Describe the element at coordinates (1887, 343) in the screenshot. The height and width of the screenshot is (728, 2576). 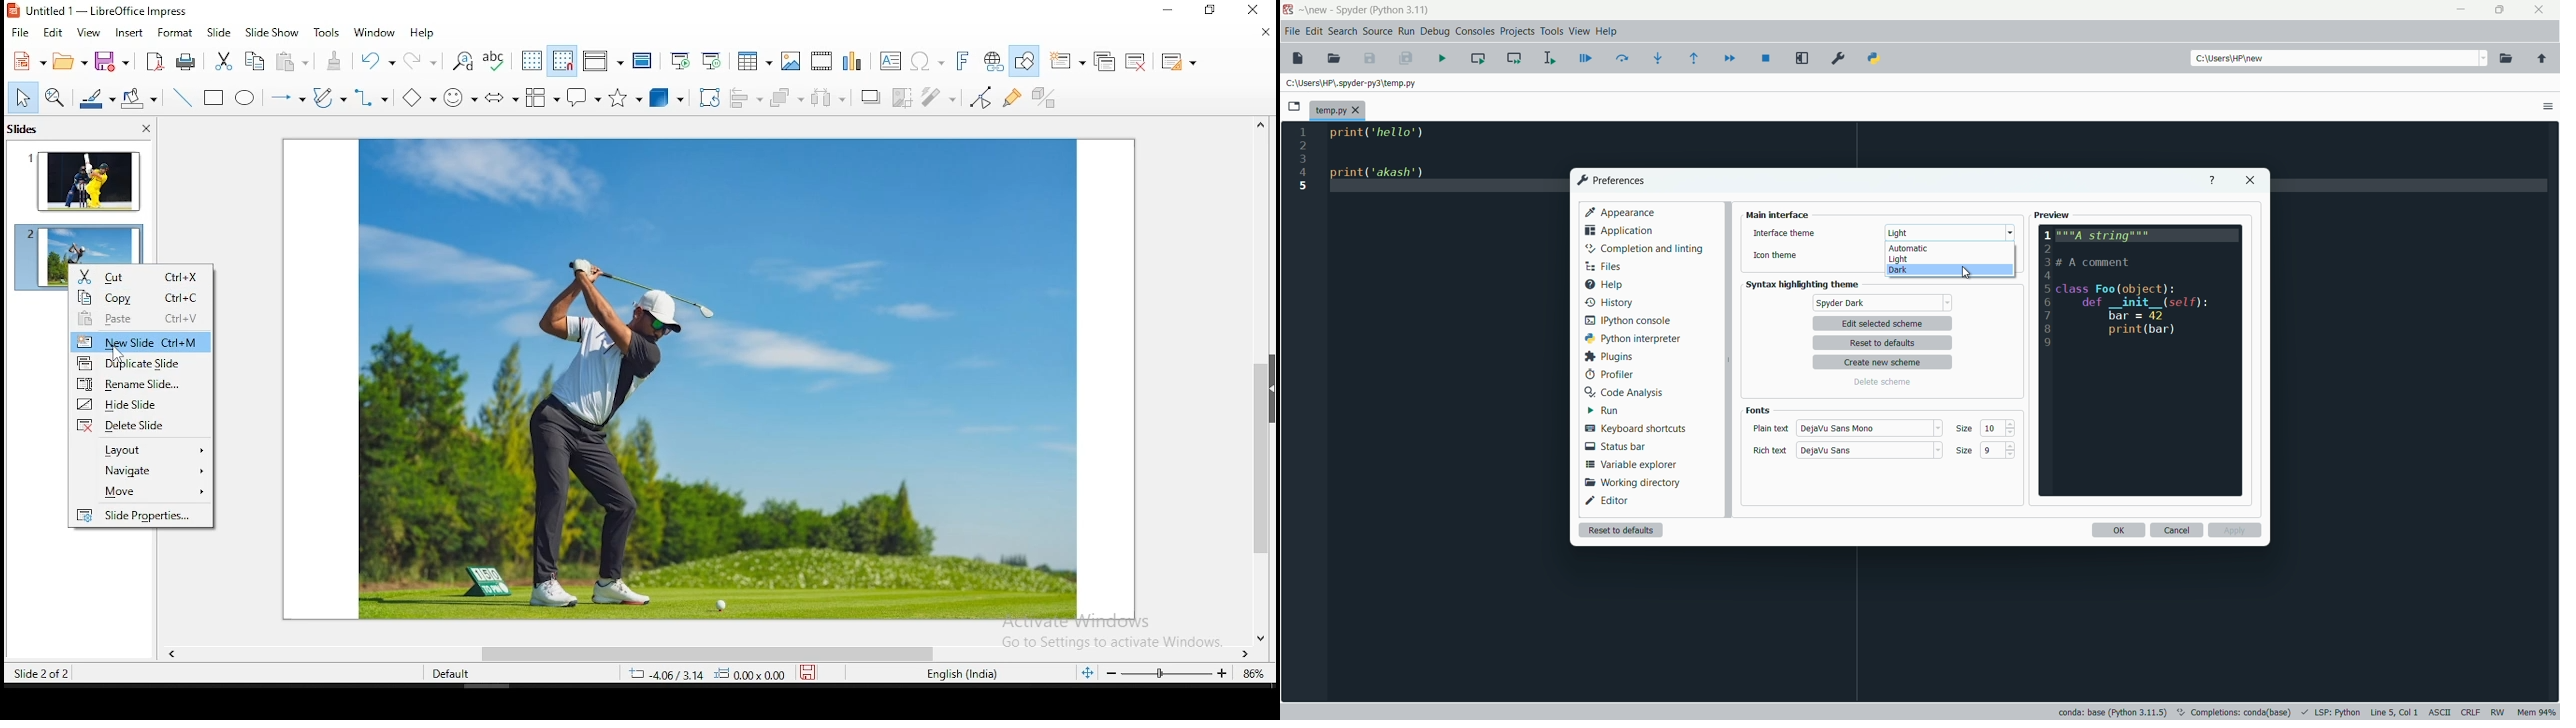
I see `reset to defaults` at that location.